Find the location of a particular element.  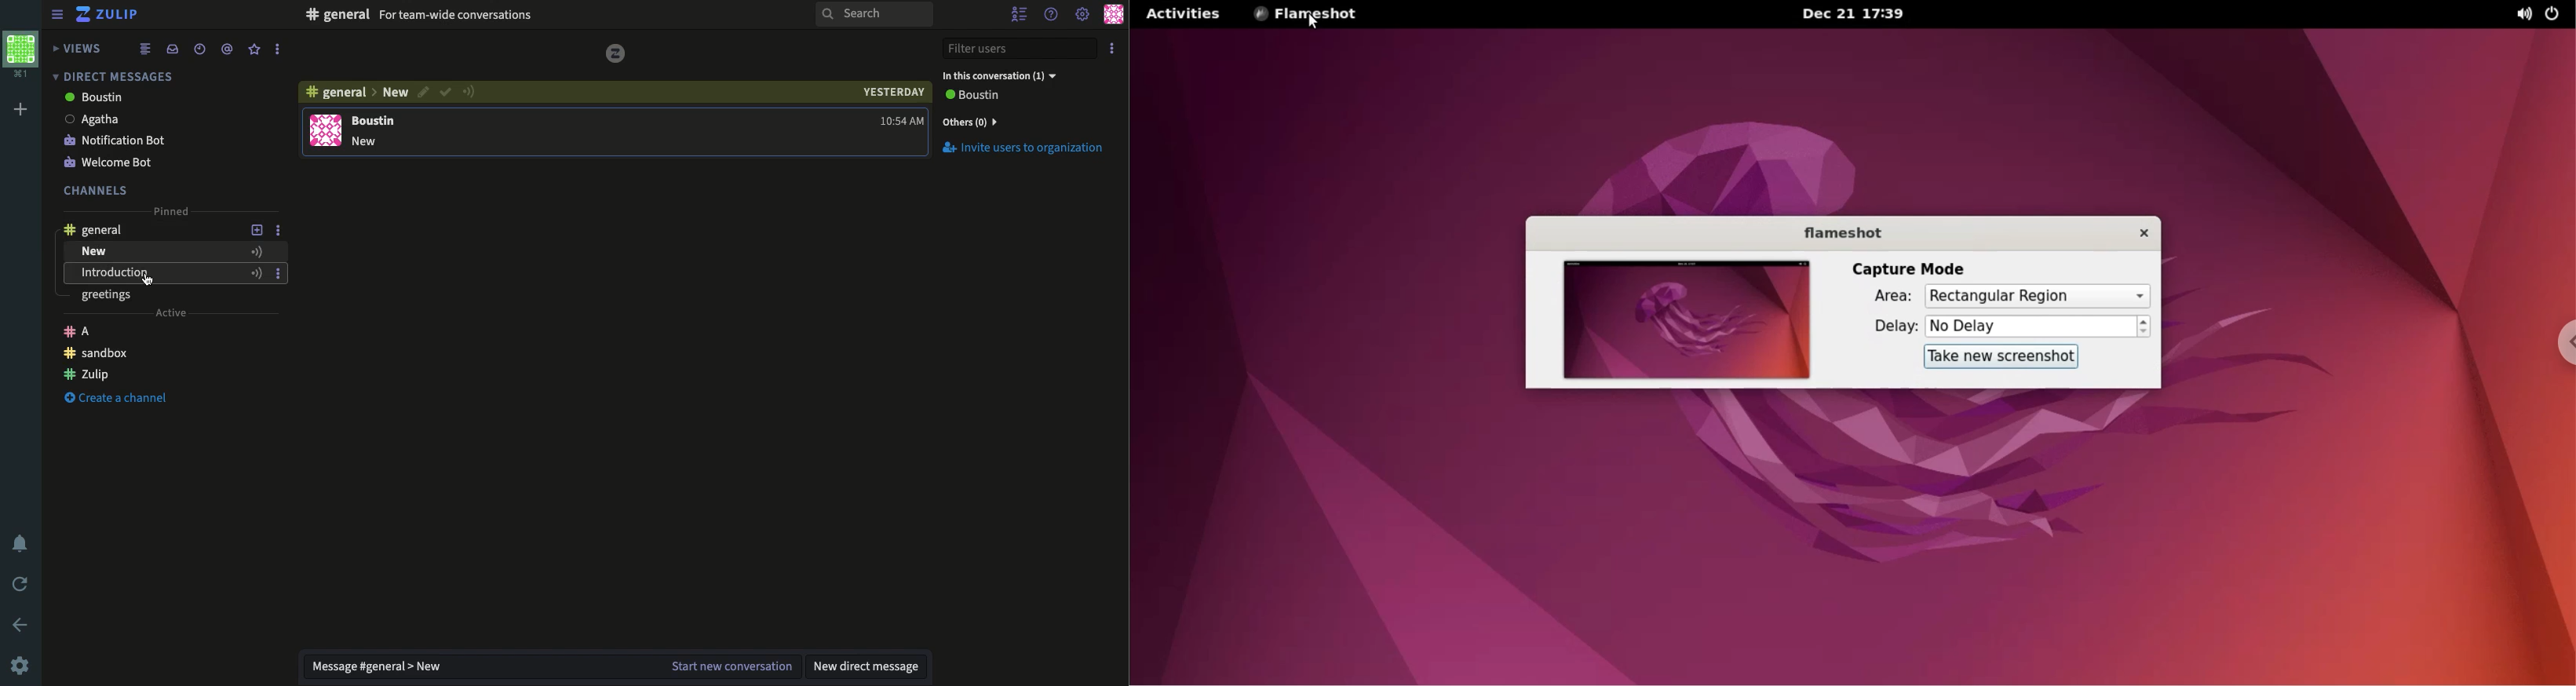

Invite users is located at coordinates (1022, 148).